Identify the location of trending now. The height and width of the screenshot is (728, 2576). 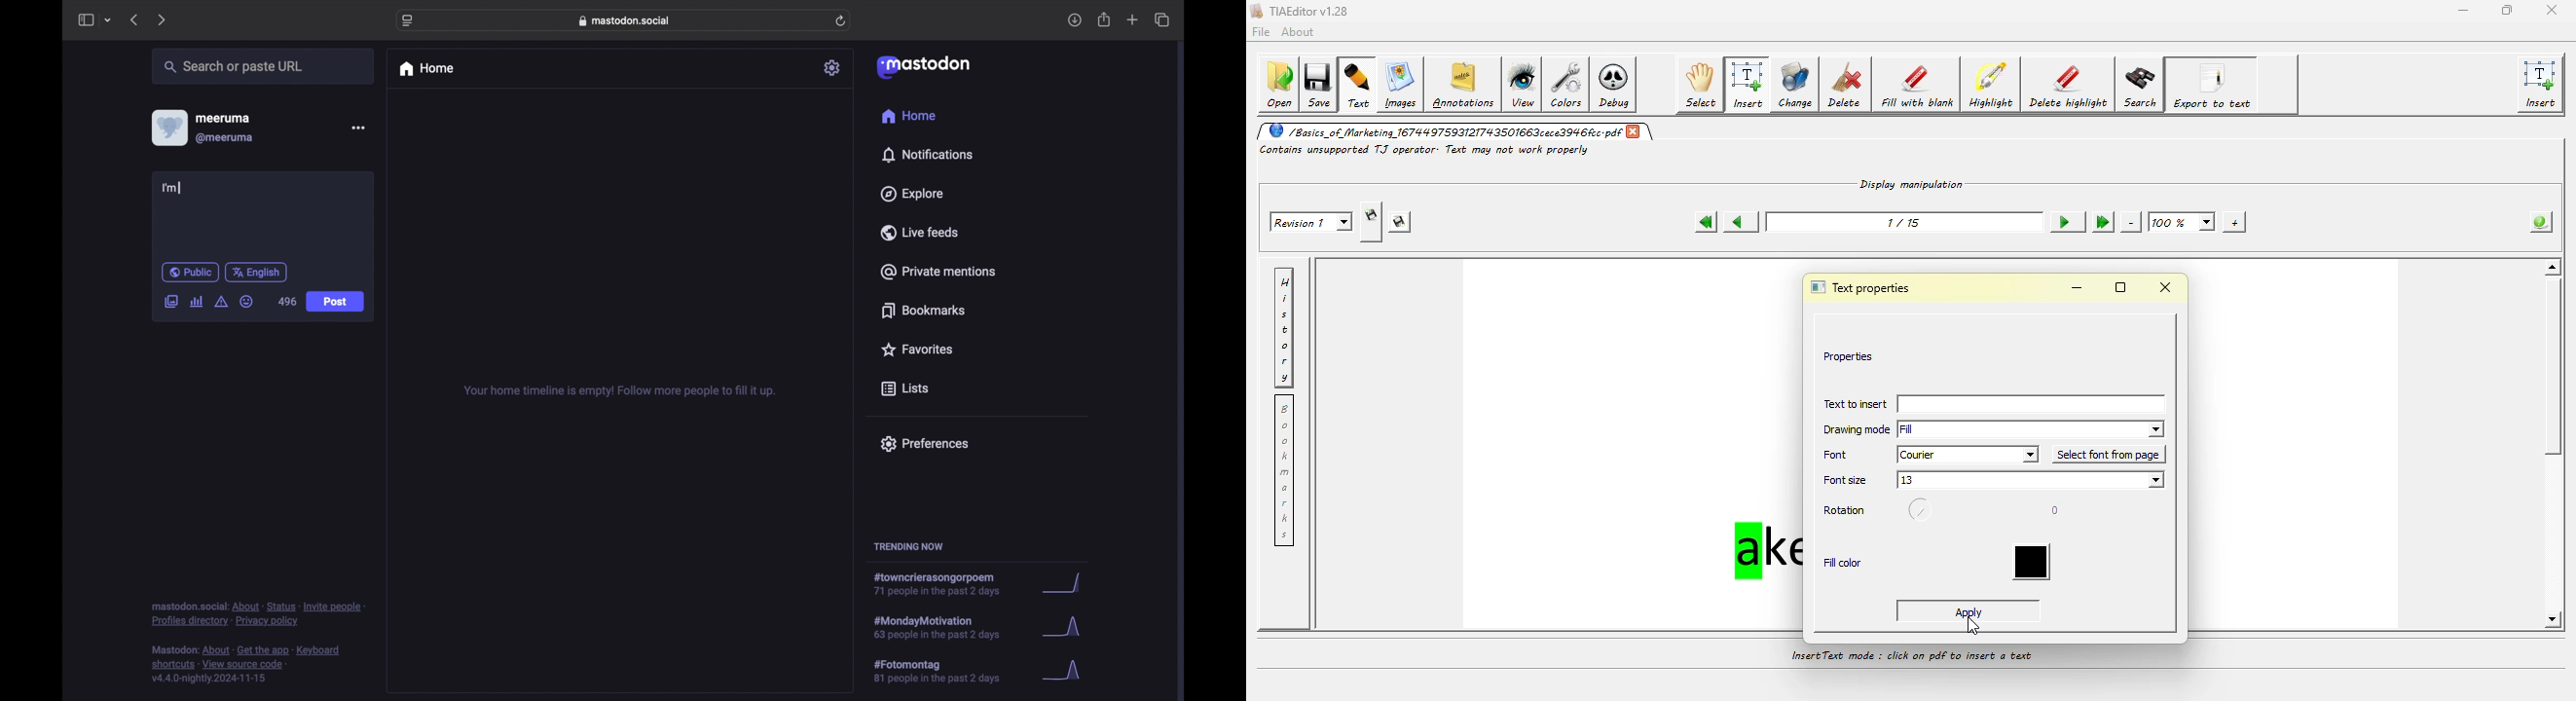
(908, 547).